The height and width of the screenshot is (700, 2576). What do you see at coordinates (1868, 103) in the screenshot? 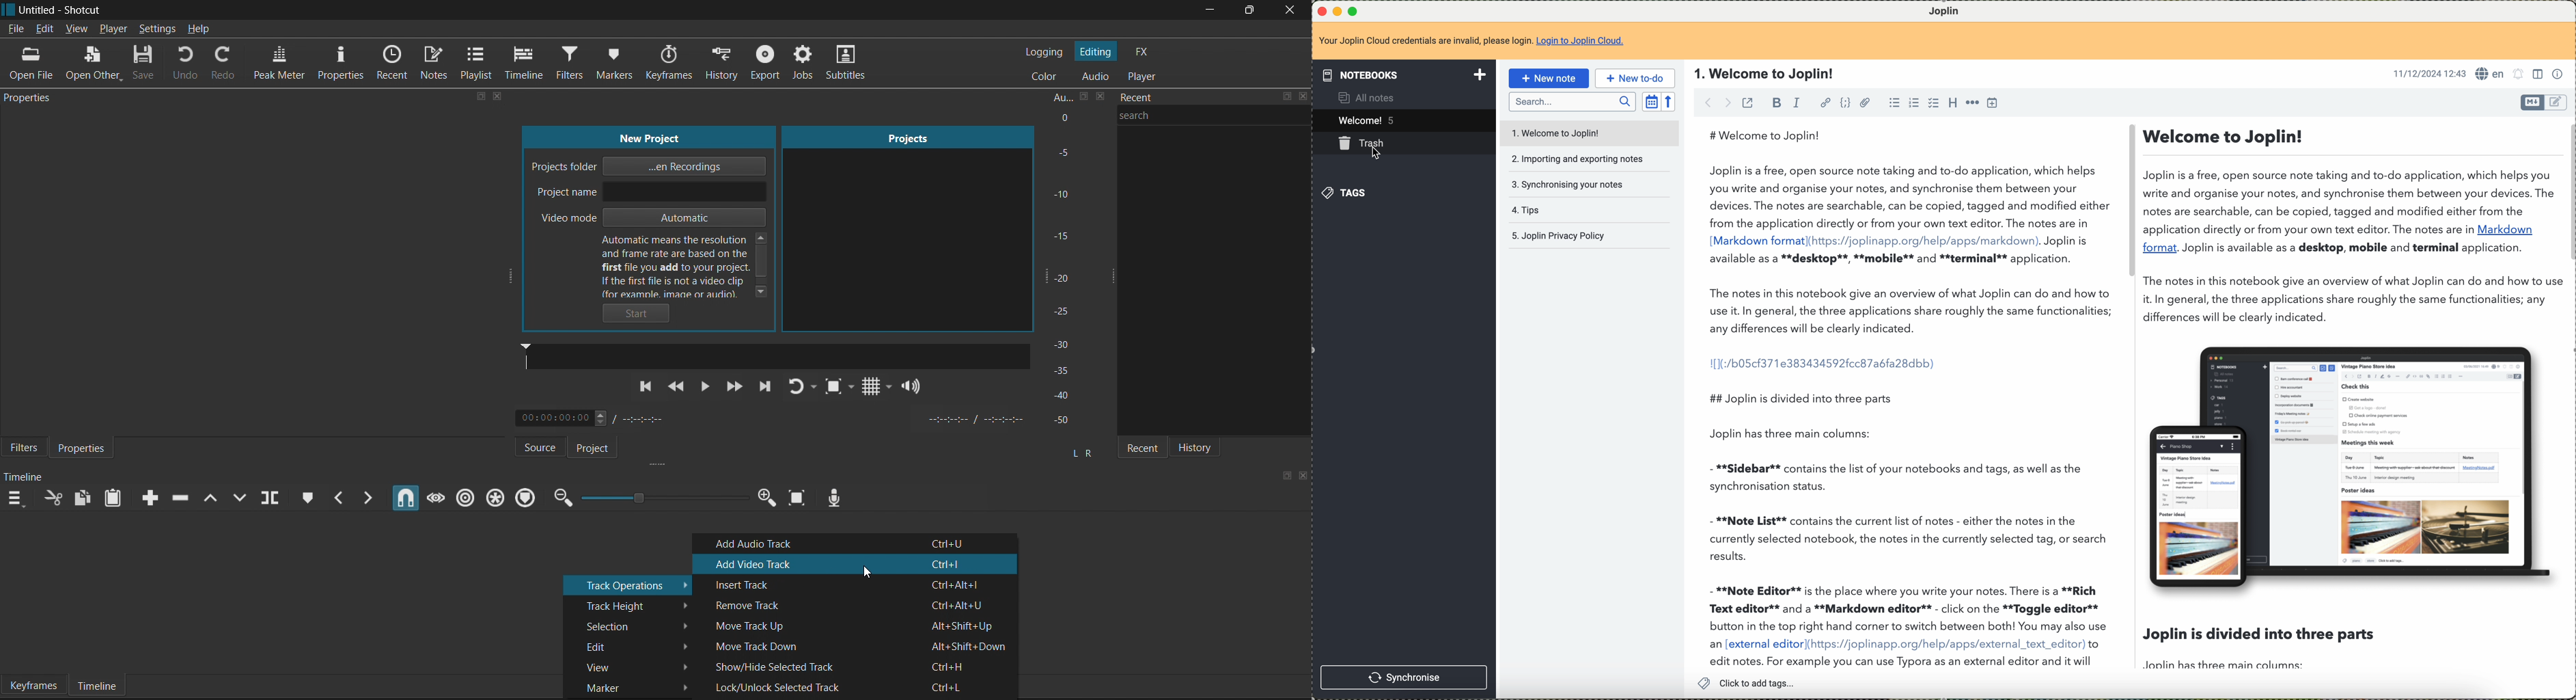
I see `attach file` at bounding box center [1868, 103].